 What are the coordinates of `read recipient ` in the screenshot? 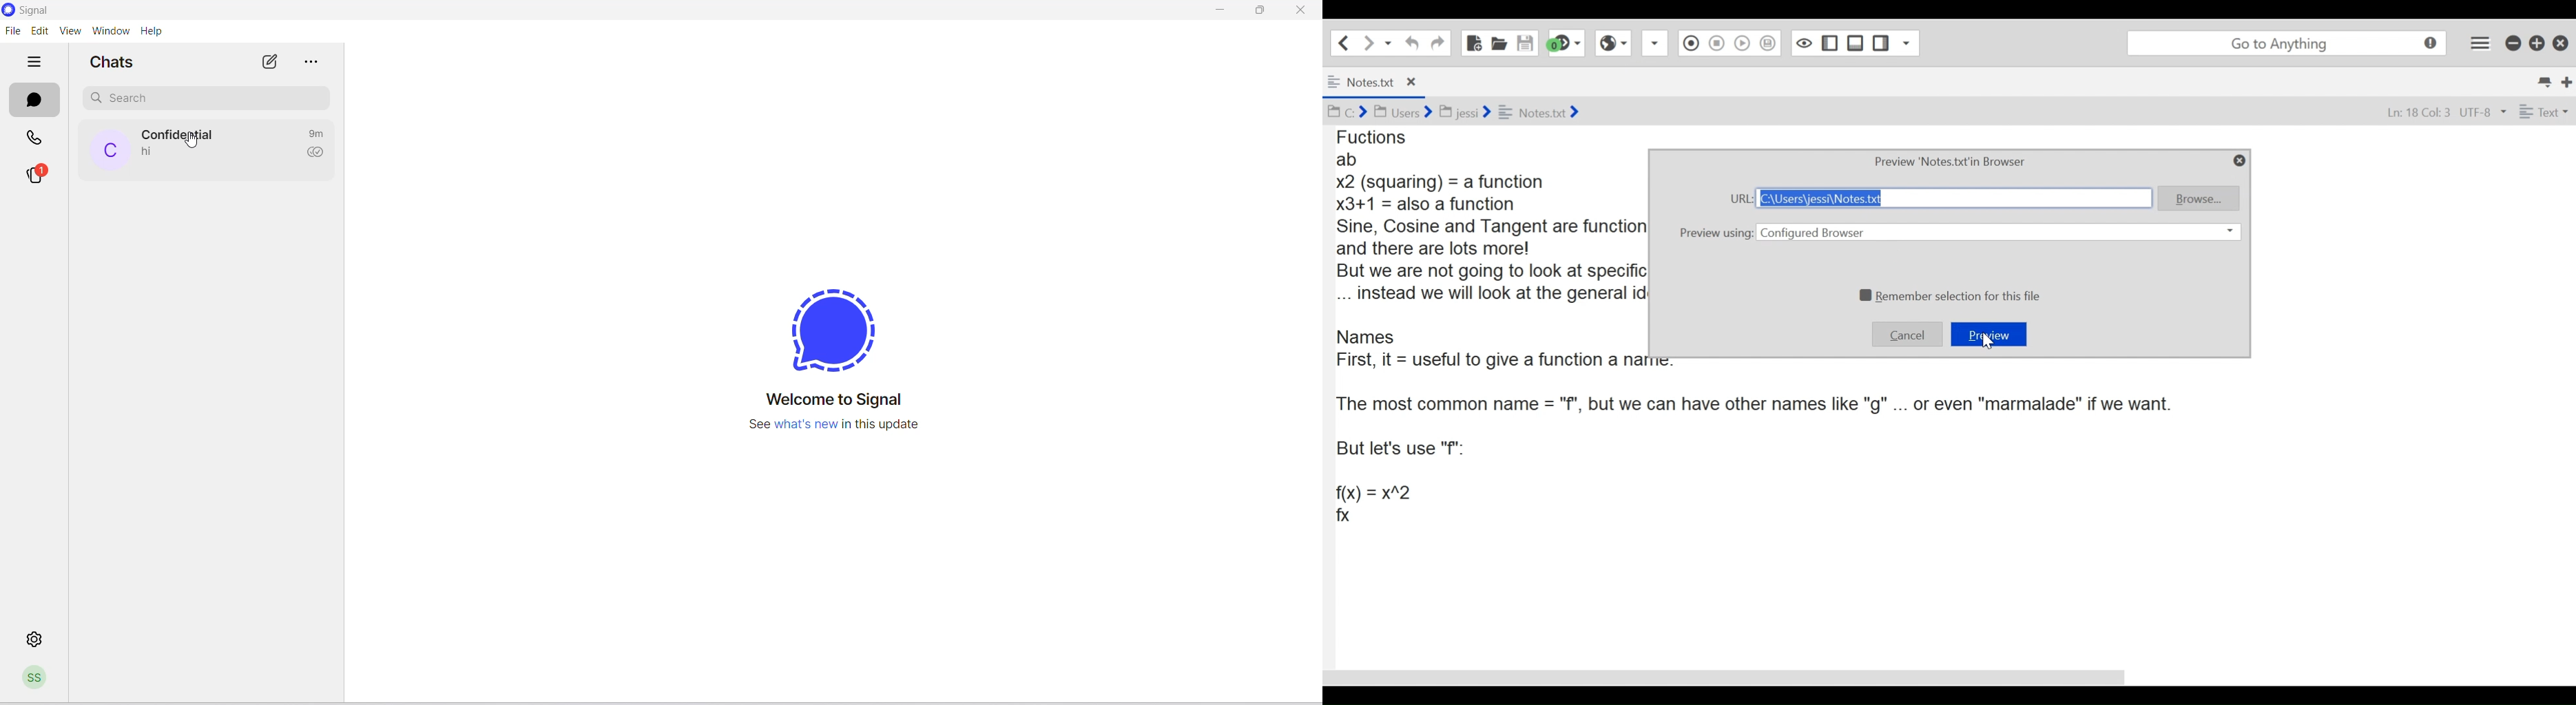 It's located at (319, 155).